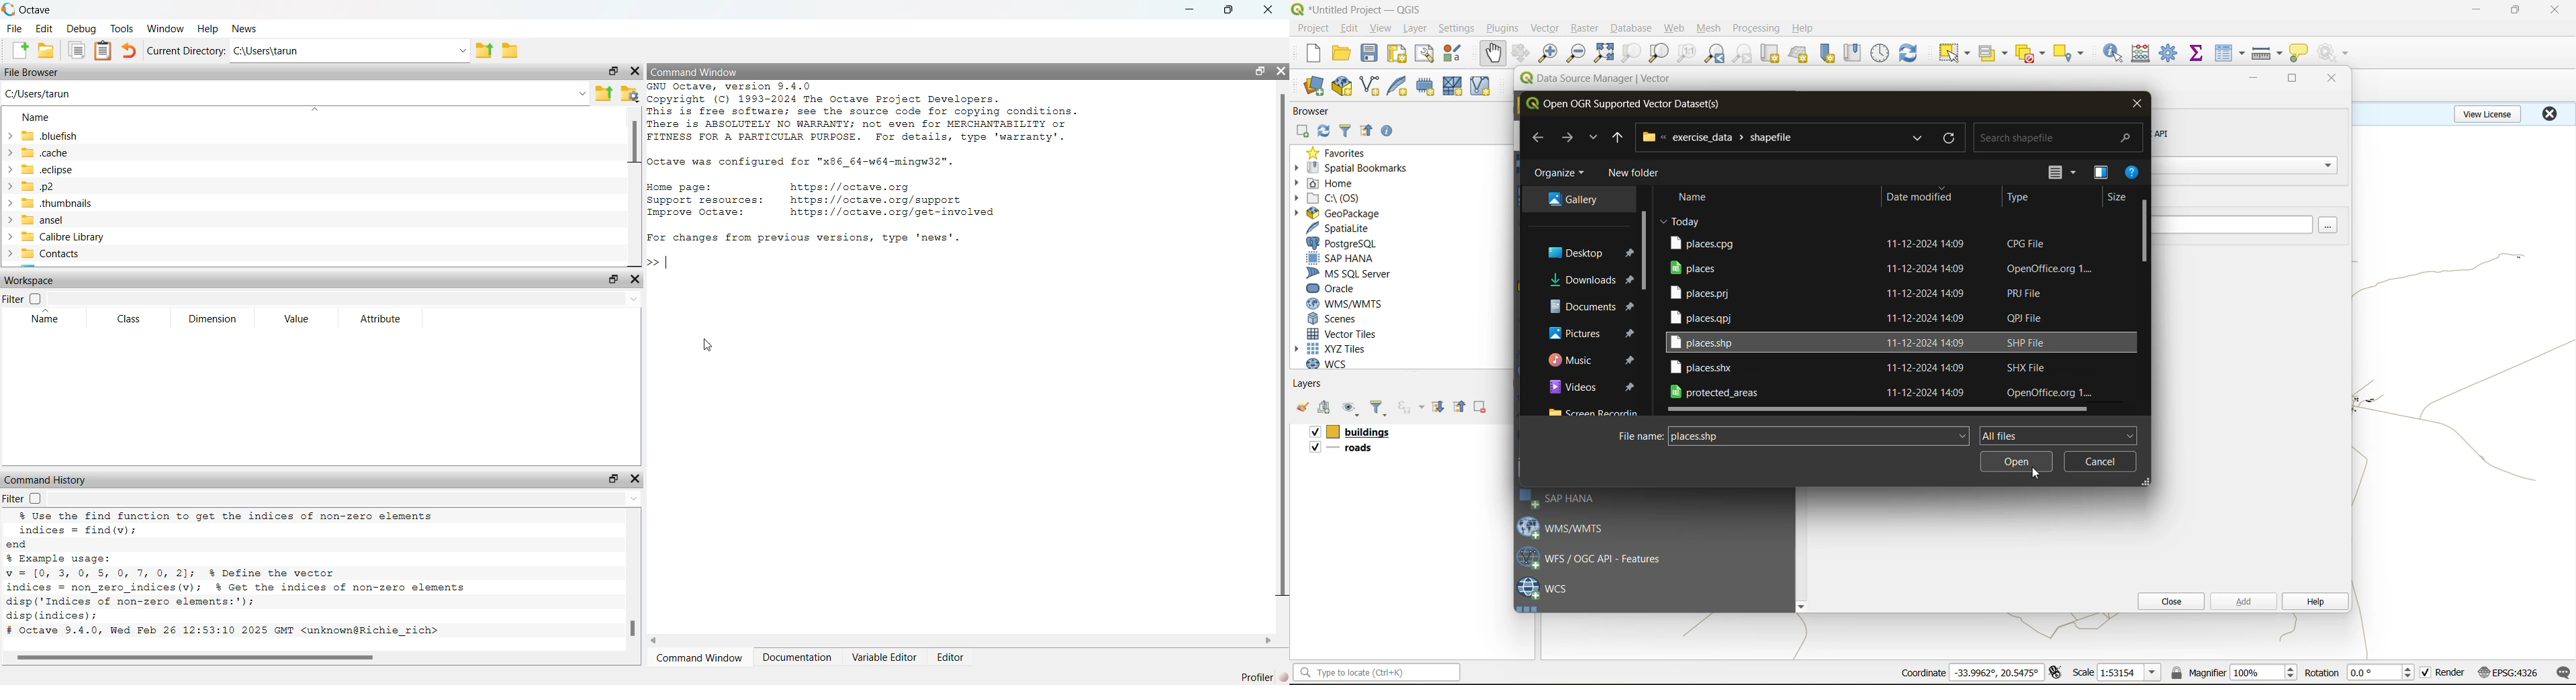 This screenshot has height=700, width=2576. I want to click on file/folder names, so click(1862, 367).